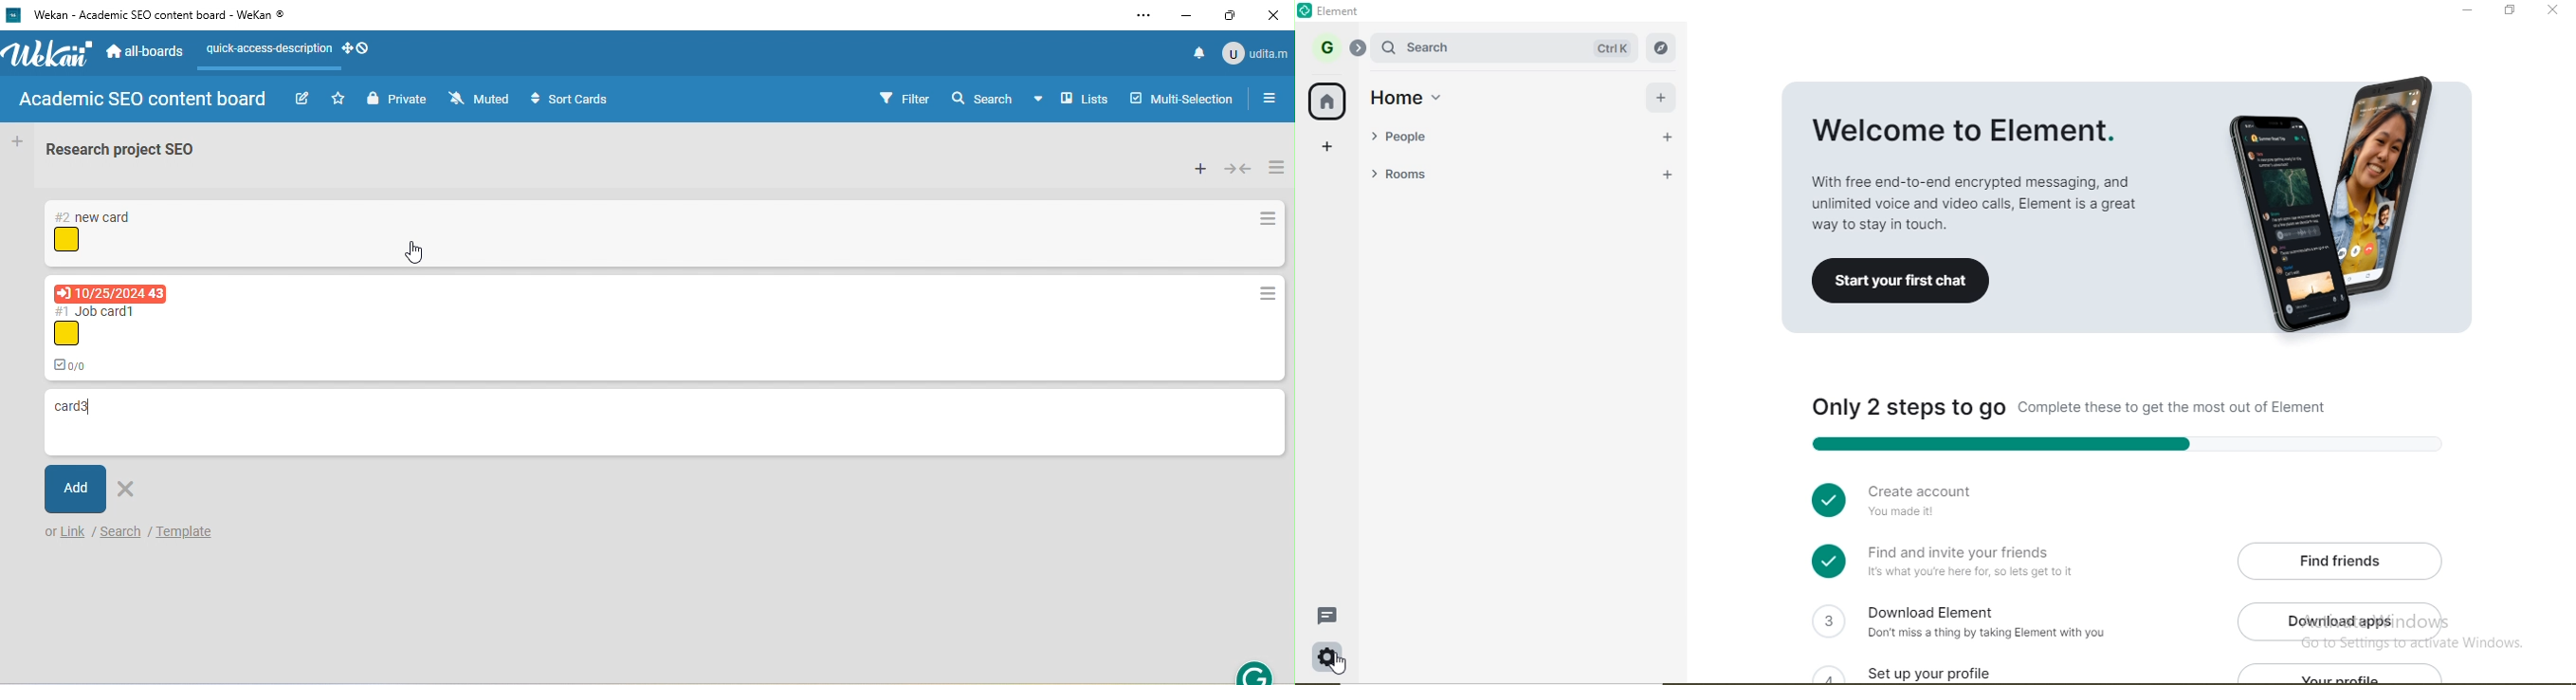 This screenshot has height=700, width=2576. I want to click on boars name: academic SEO board, so click(141, 101).